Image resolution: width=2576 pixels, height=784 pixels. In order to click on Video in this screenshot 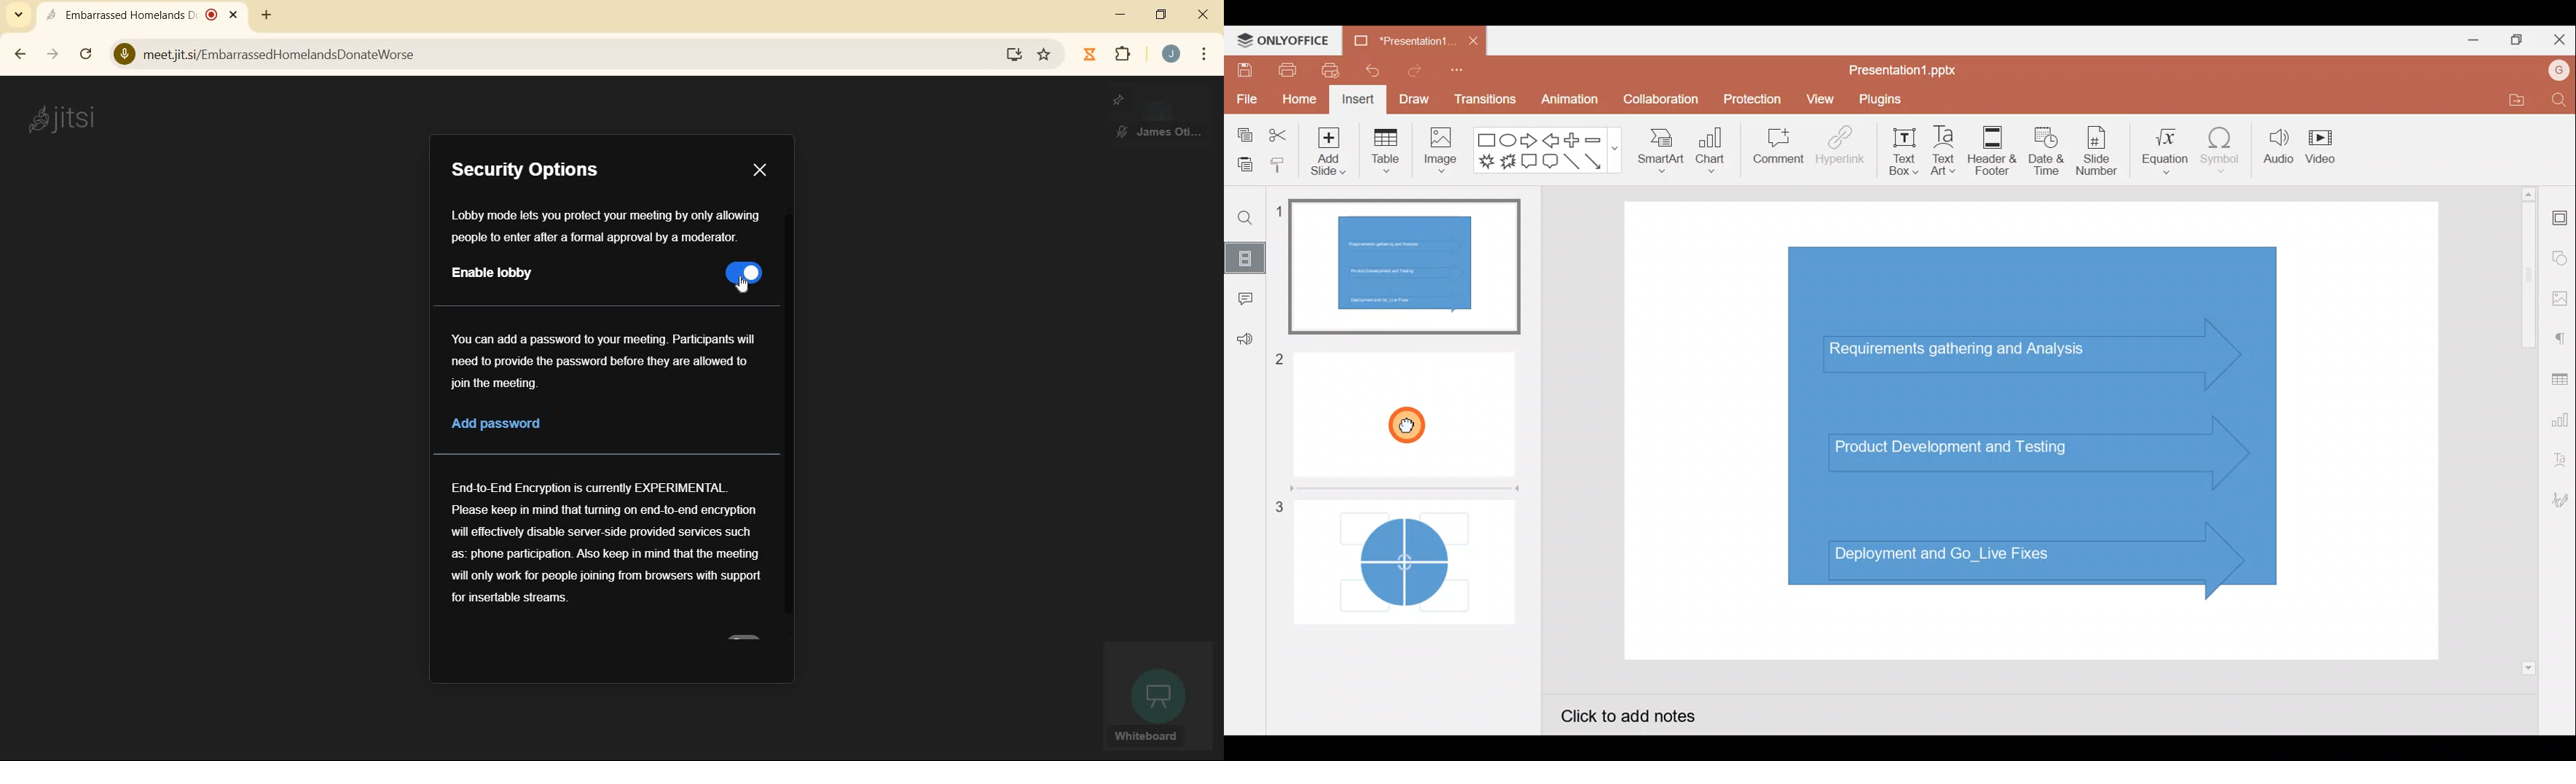, I will do `click(2326, 146)`.